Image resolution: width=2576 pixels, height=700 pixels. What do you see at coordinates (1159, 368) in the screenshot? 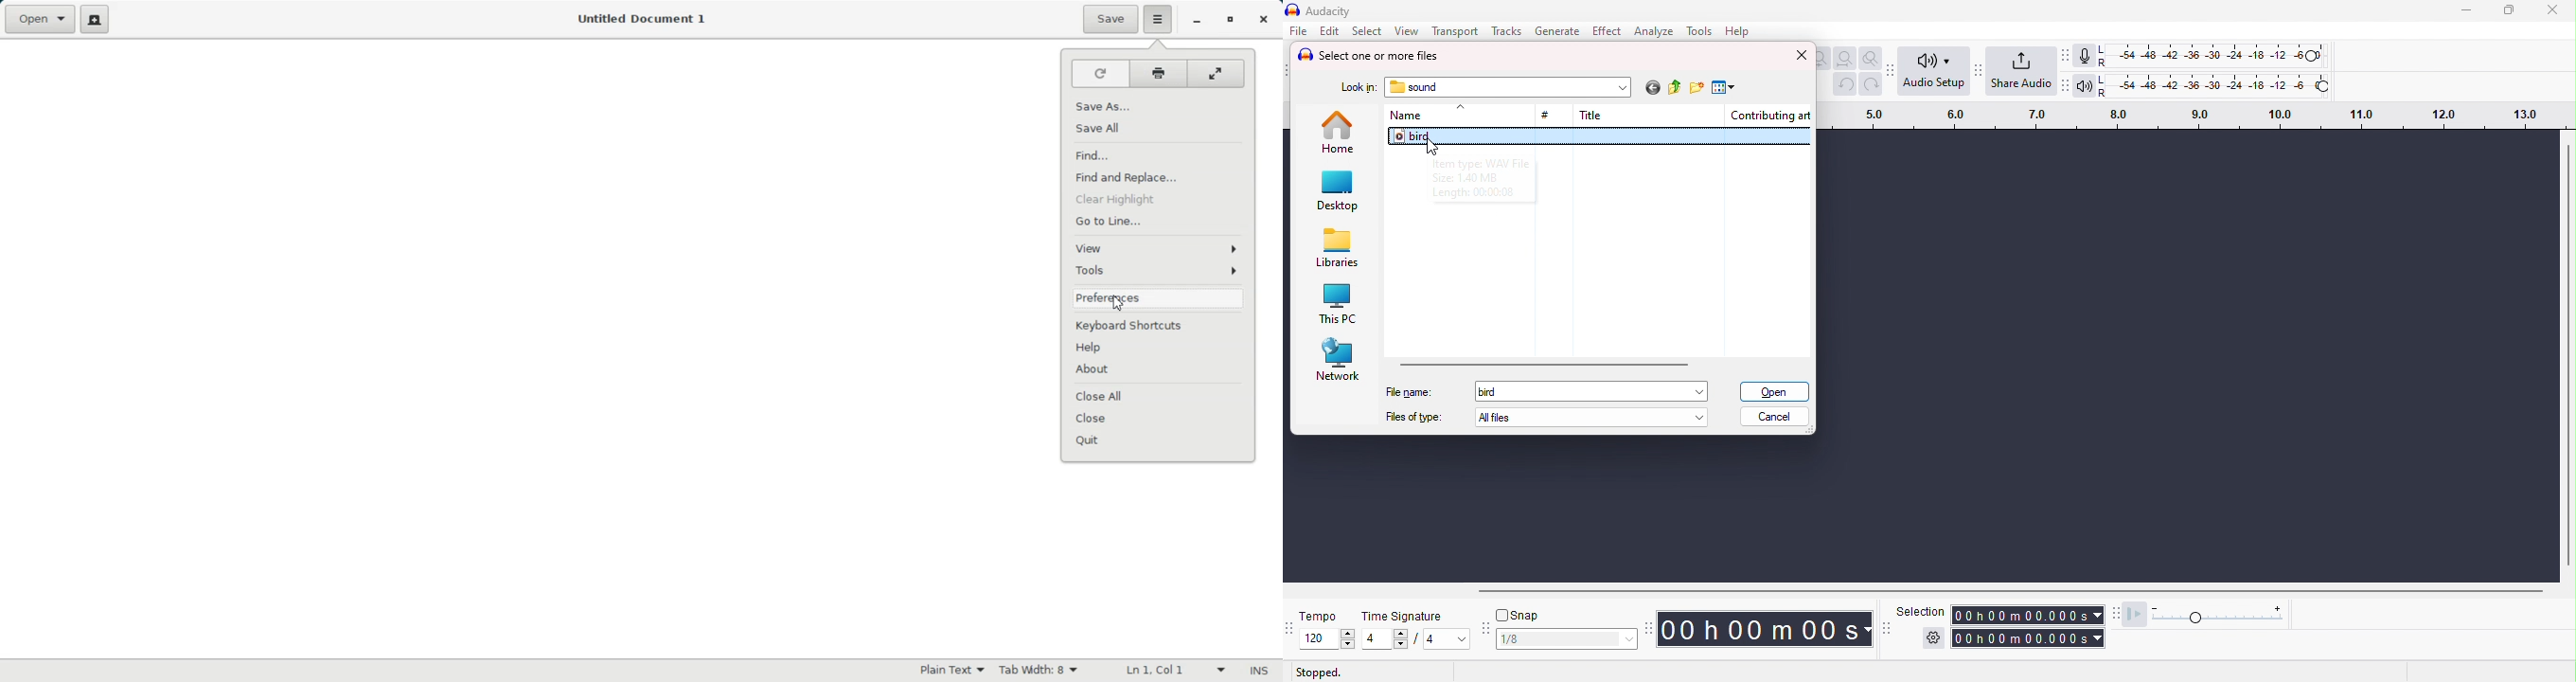
I see `About` at bounding box center [1159, 368].